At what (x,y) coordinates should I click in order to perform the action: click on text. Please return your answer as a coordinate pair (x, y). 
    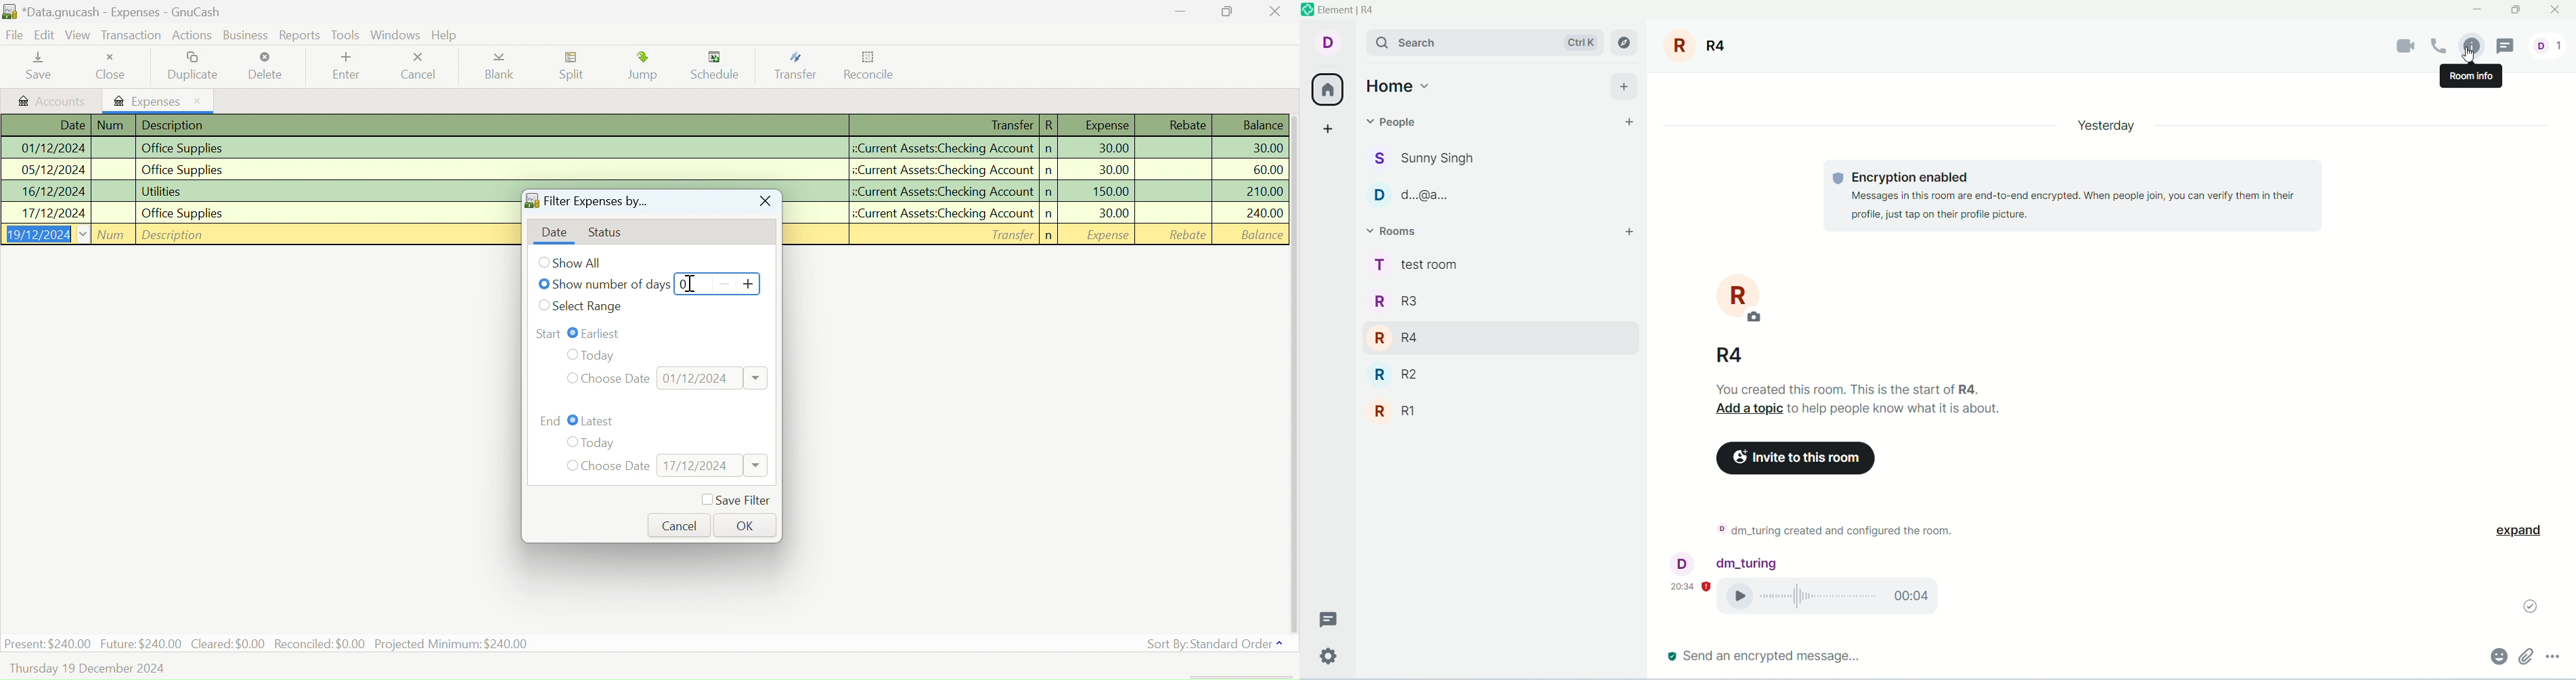
    Looking at the image, I should click on (2071, 198).